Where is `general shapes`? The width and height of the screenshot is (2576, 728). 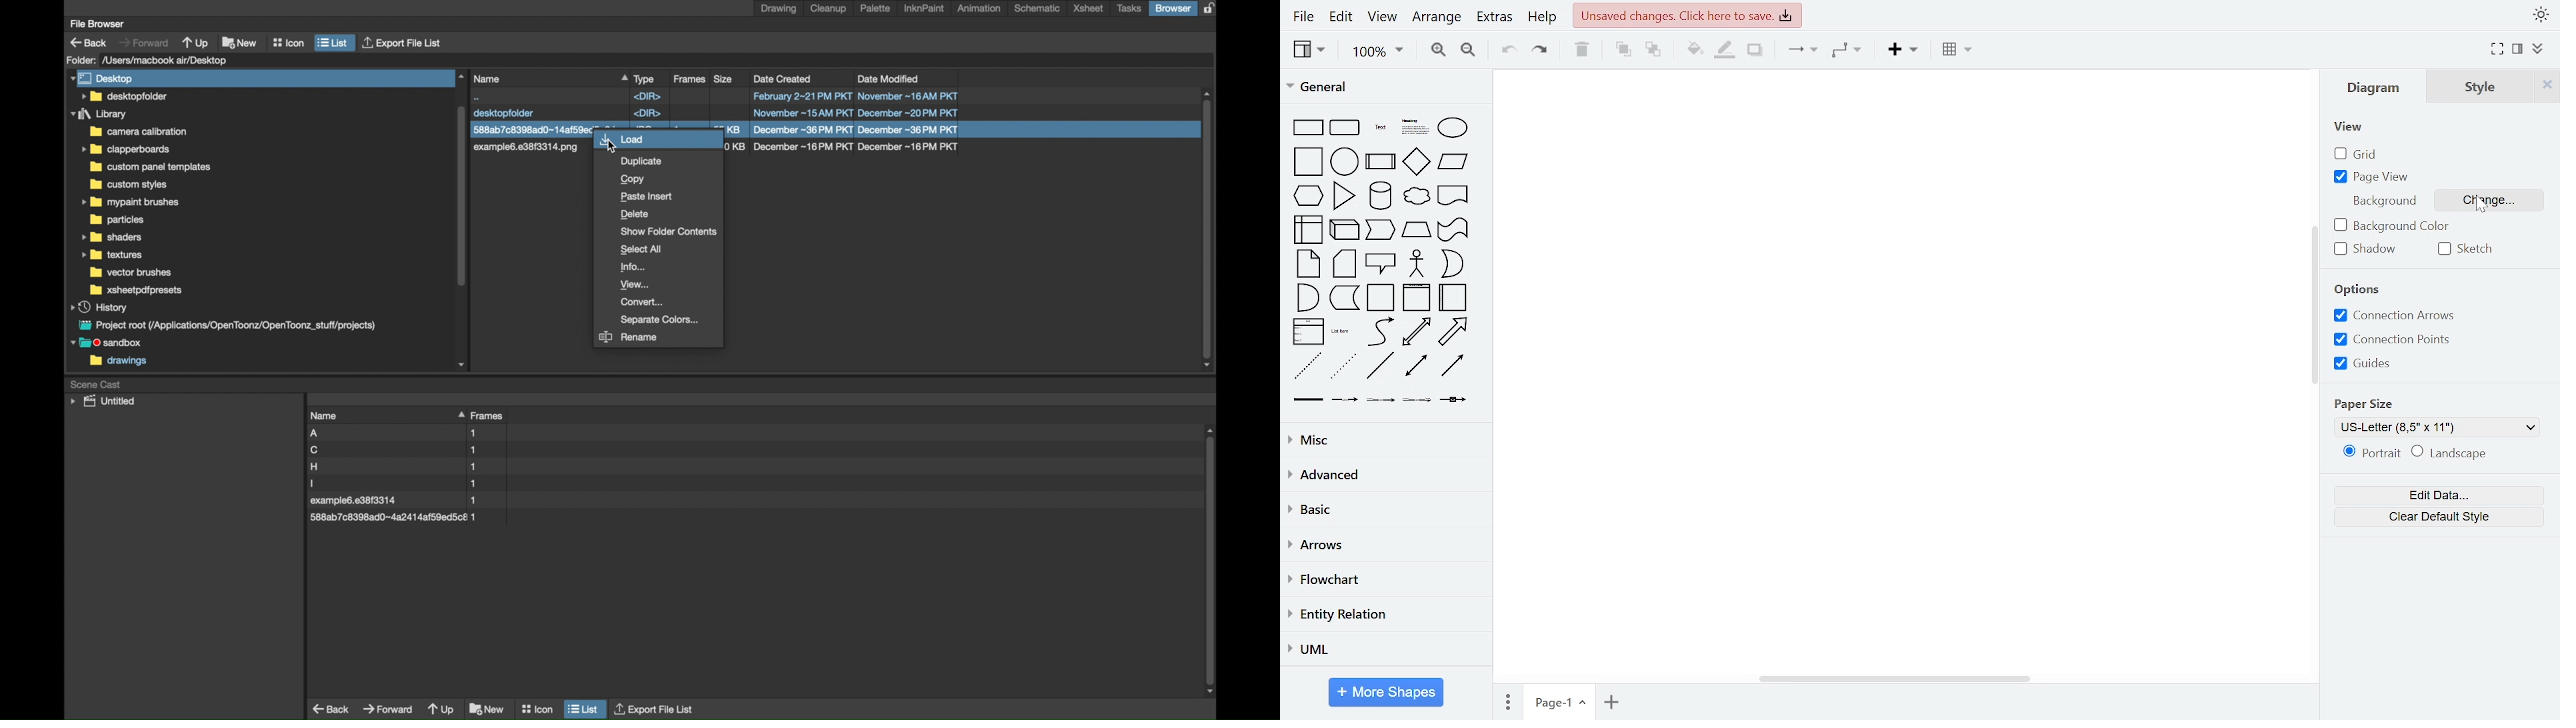
general shapes is located at coordinates (1343, 400).